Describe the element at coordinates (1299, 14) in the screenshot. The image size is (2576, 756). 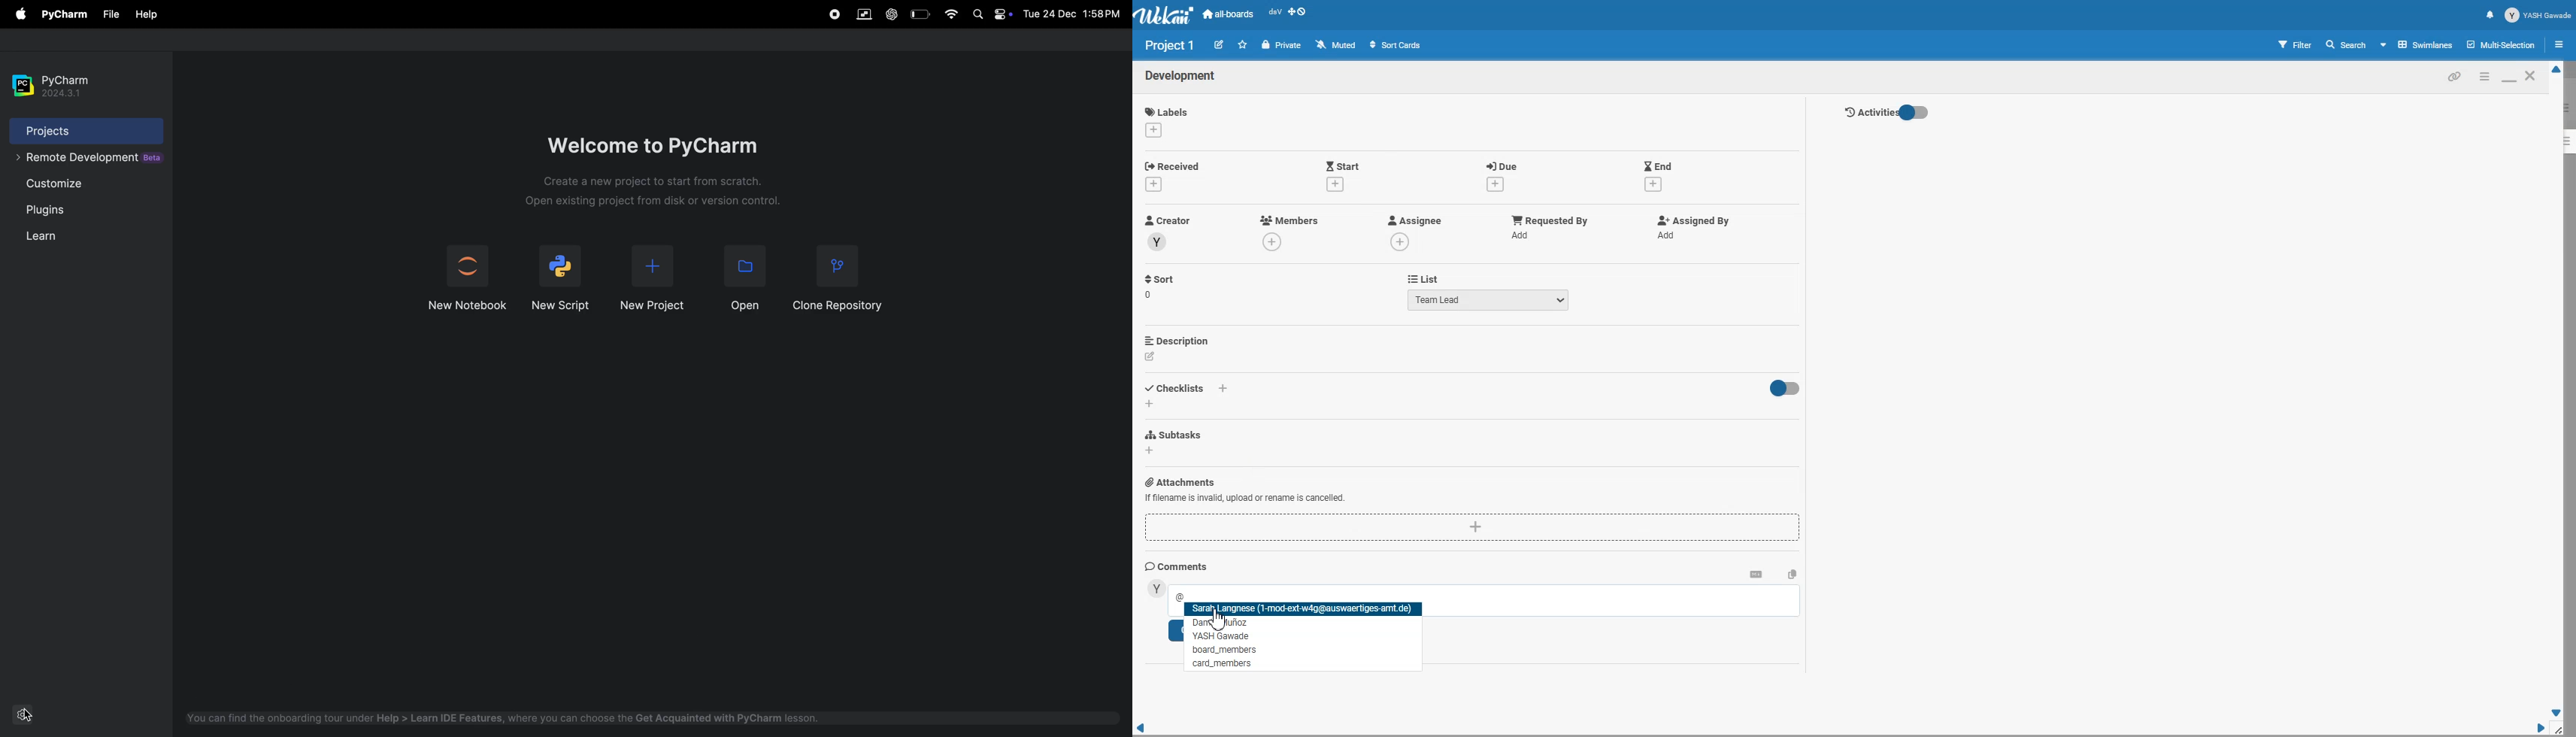
I see `Show desktop drag handle` at that location.